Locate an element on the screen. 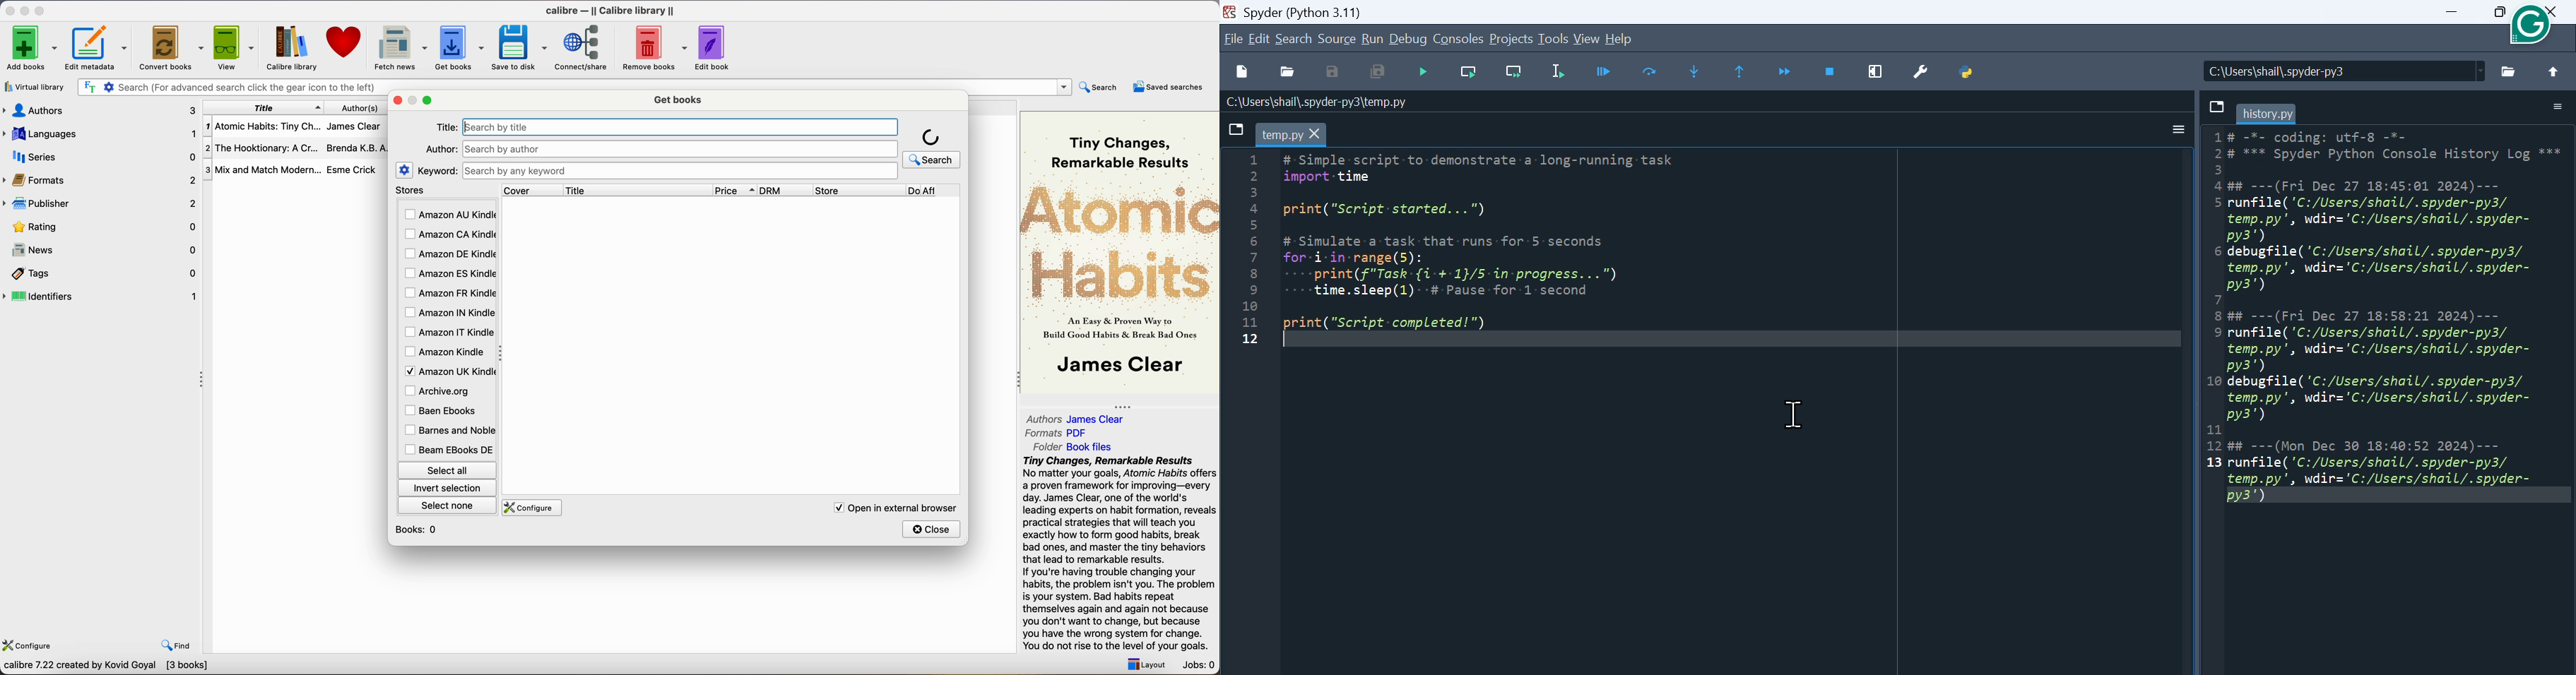 The height and width of the screenshot is (700, 2576). edit metadata is located at coordinates (99, 49).